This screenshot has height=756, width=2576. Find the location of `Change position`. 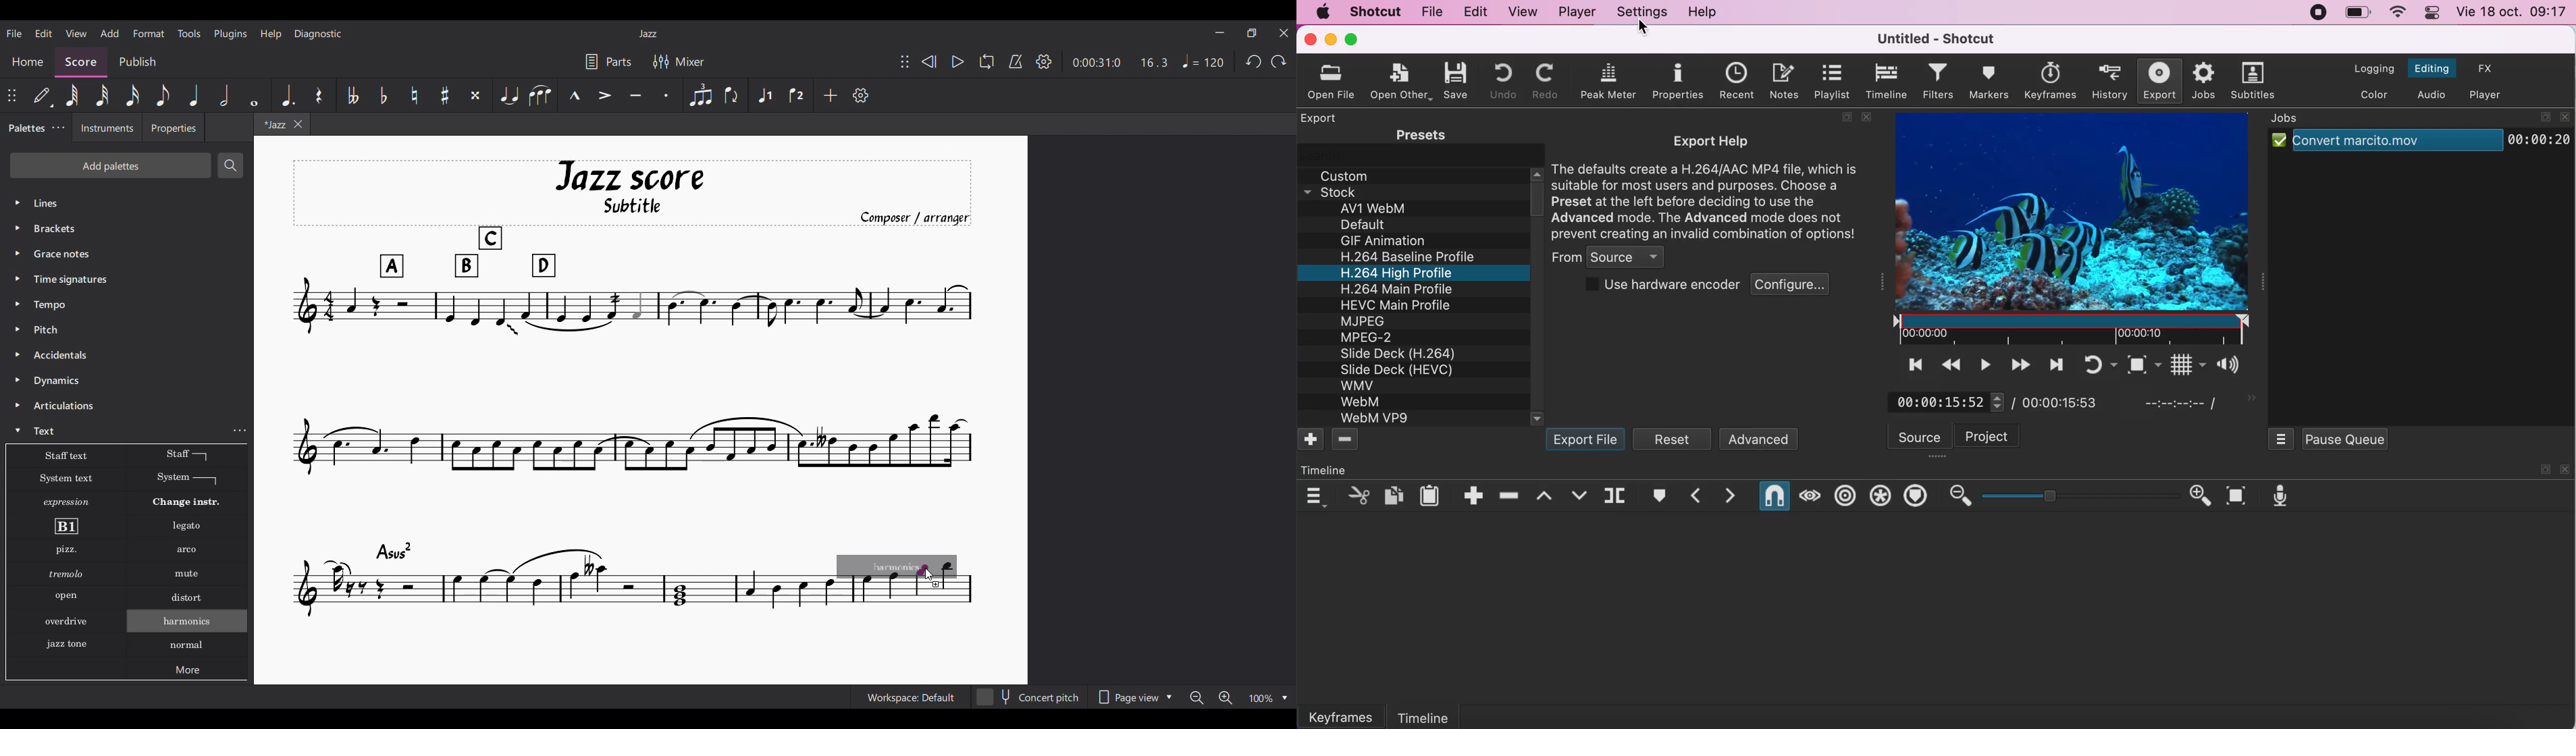

Change position is located at coordinates (905, 61).